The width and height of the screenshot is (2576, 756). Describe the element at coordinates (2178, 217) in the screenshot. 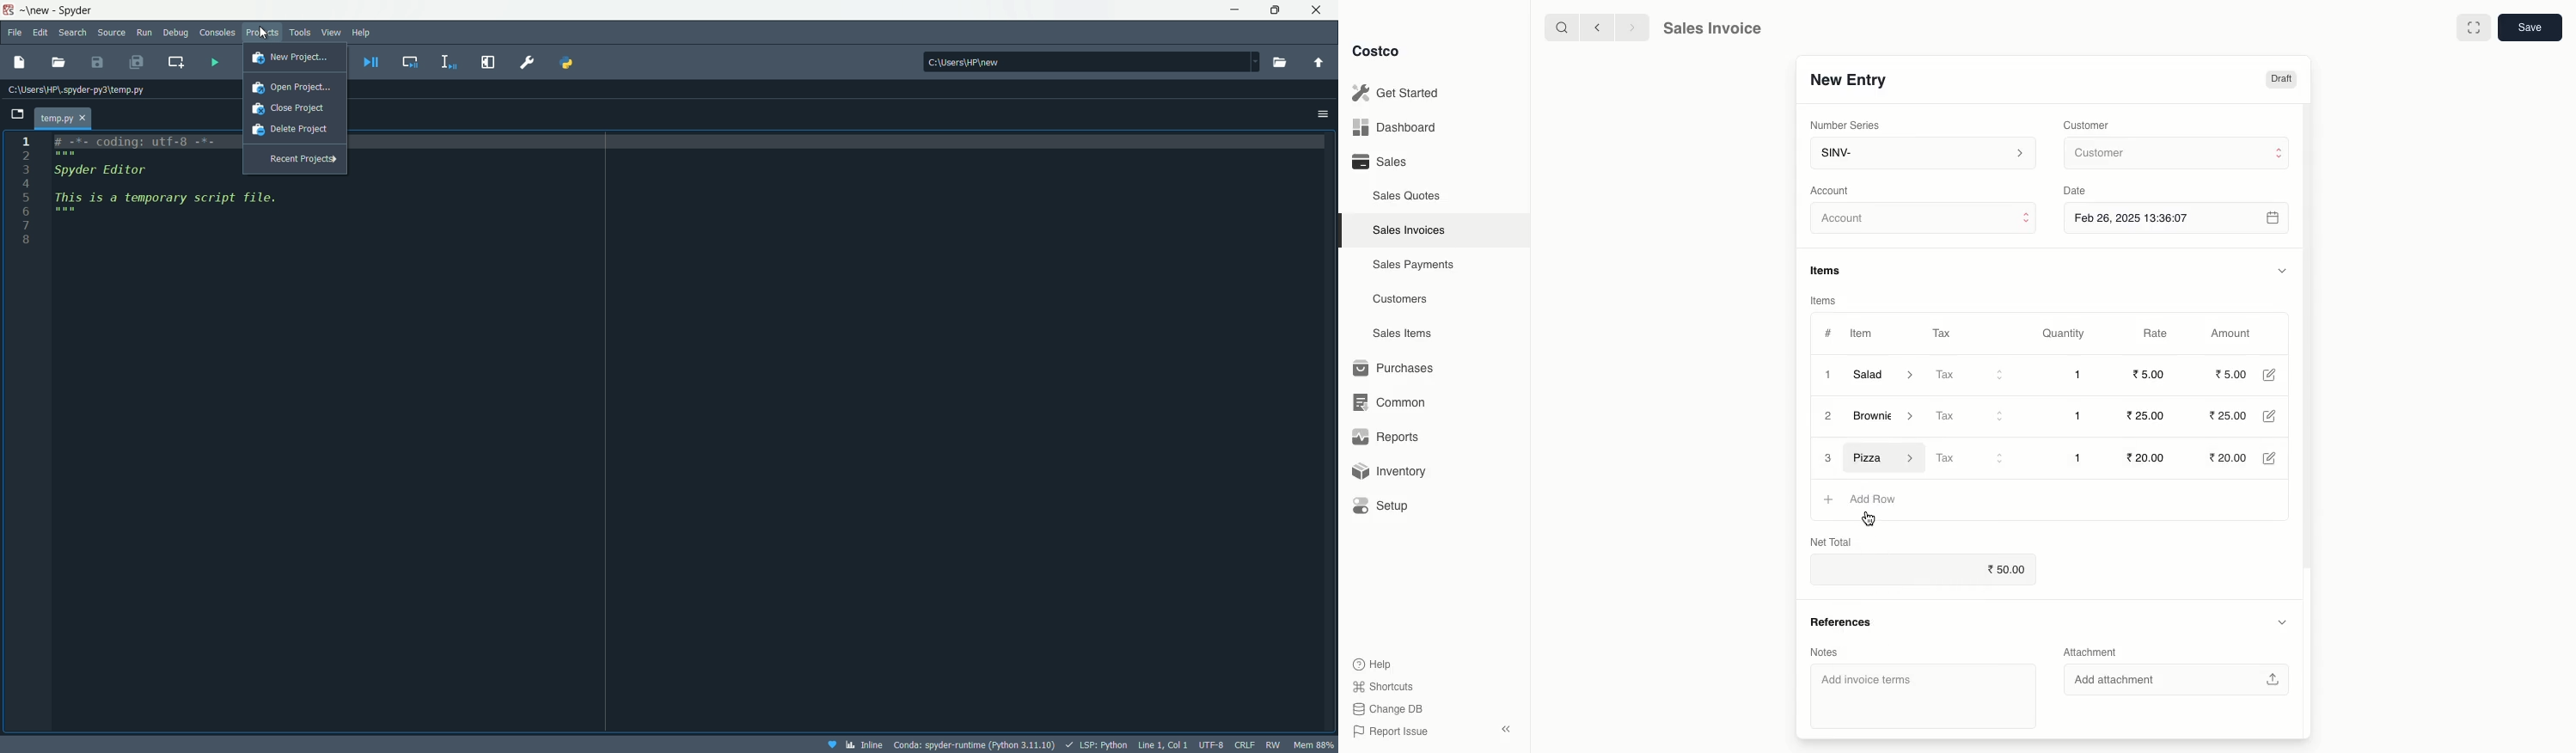

I see `Feb 26, 2025 13:36:07` at that location.